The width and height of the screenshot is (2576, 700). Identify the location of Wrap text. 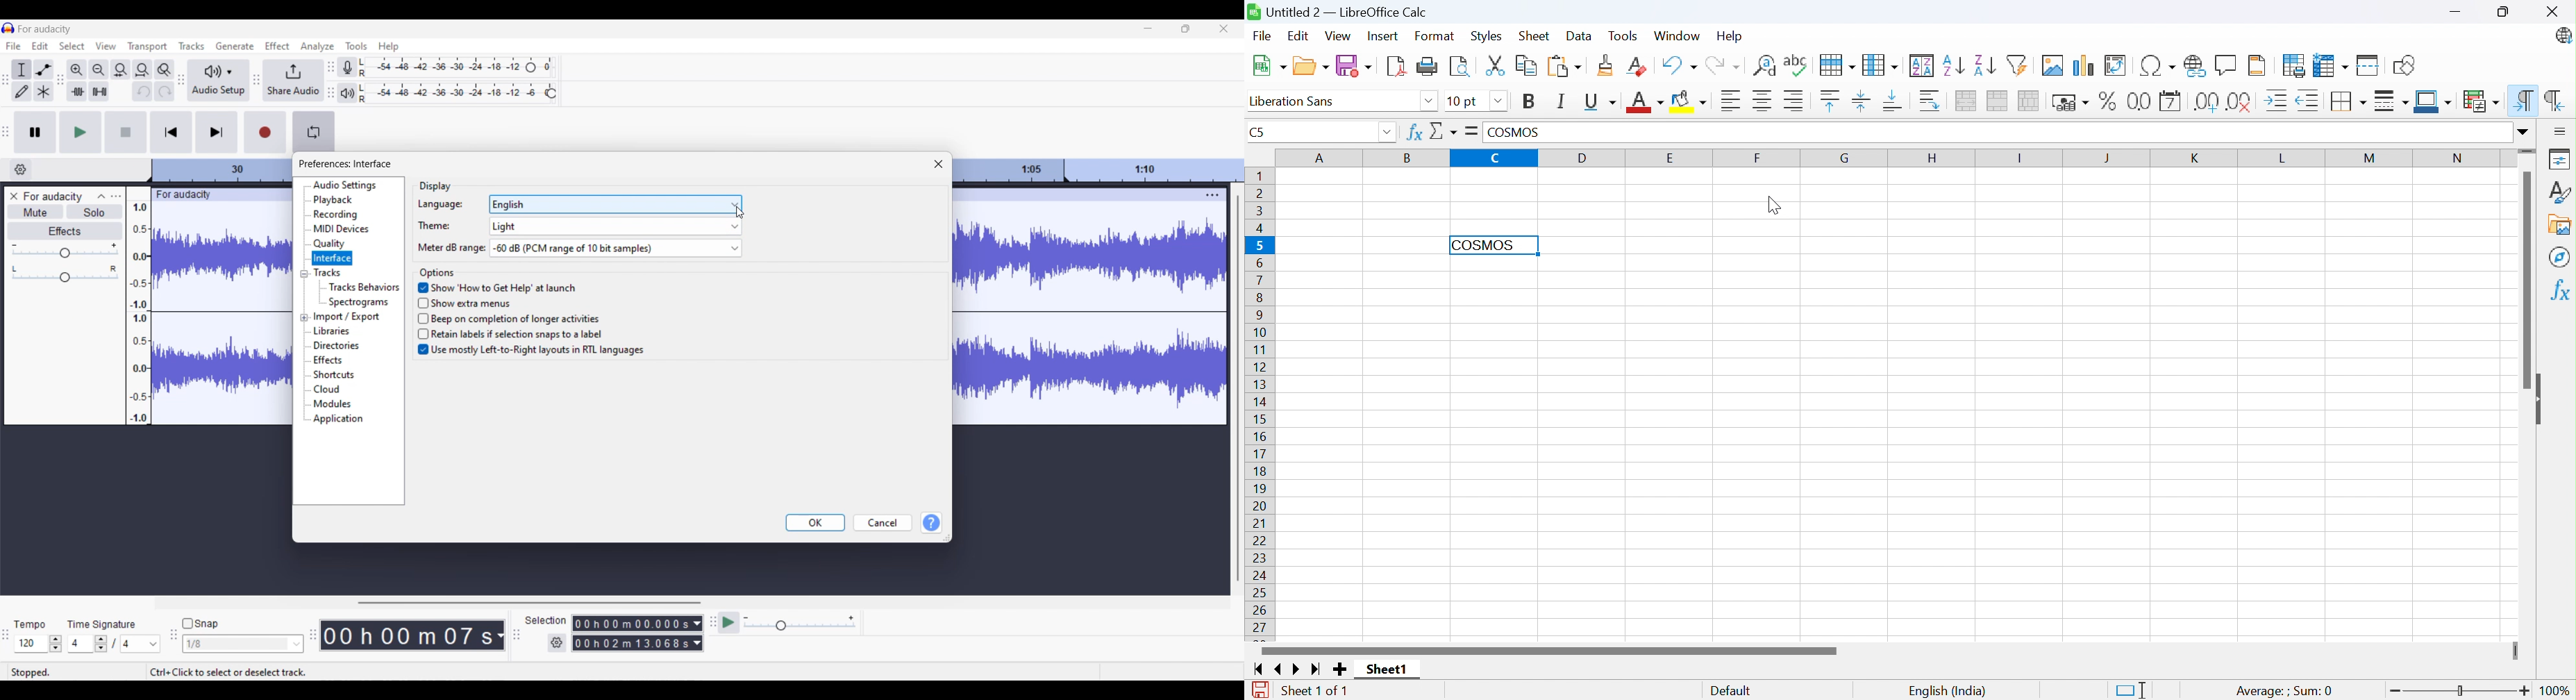
(1930, 101).